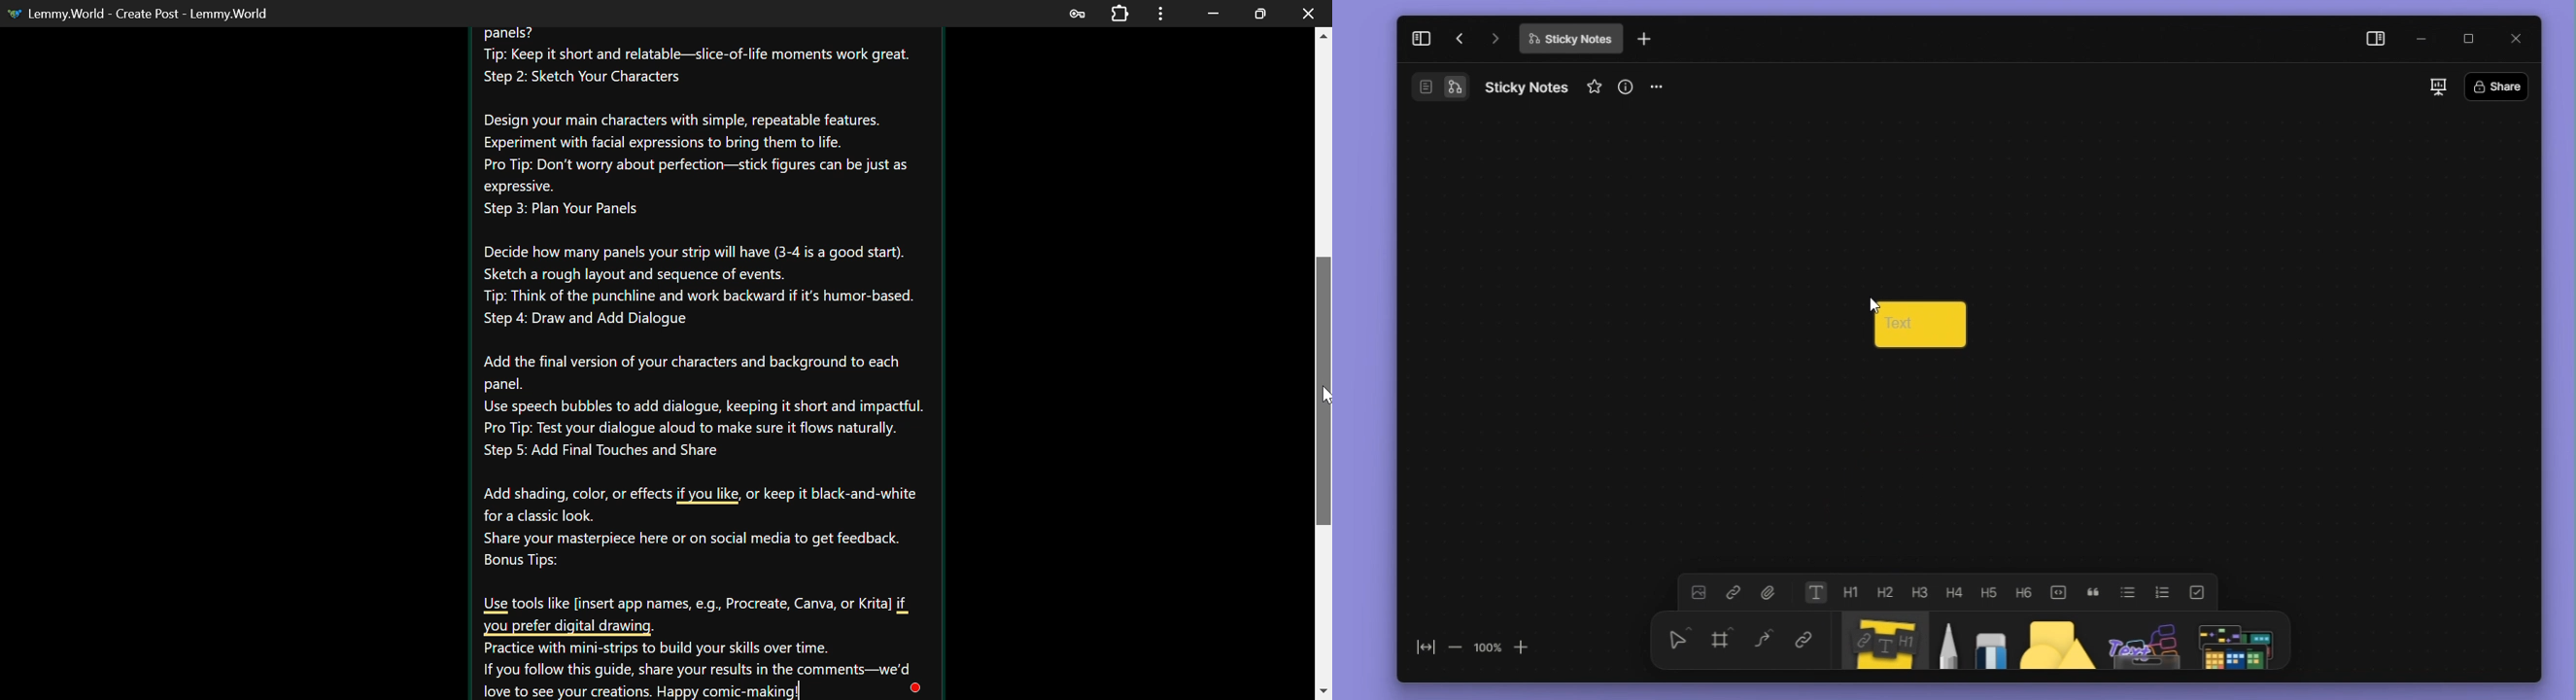  Describe the element at coordinates (2469, 39) in the screenshot. I see `maximize` at that location.